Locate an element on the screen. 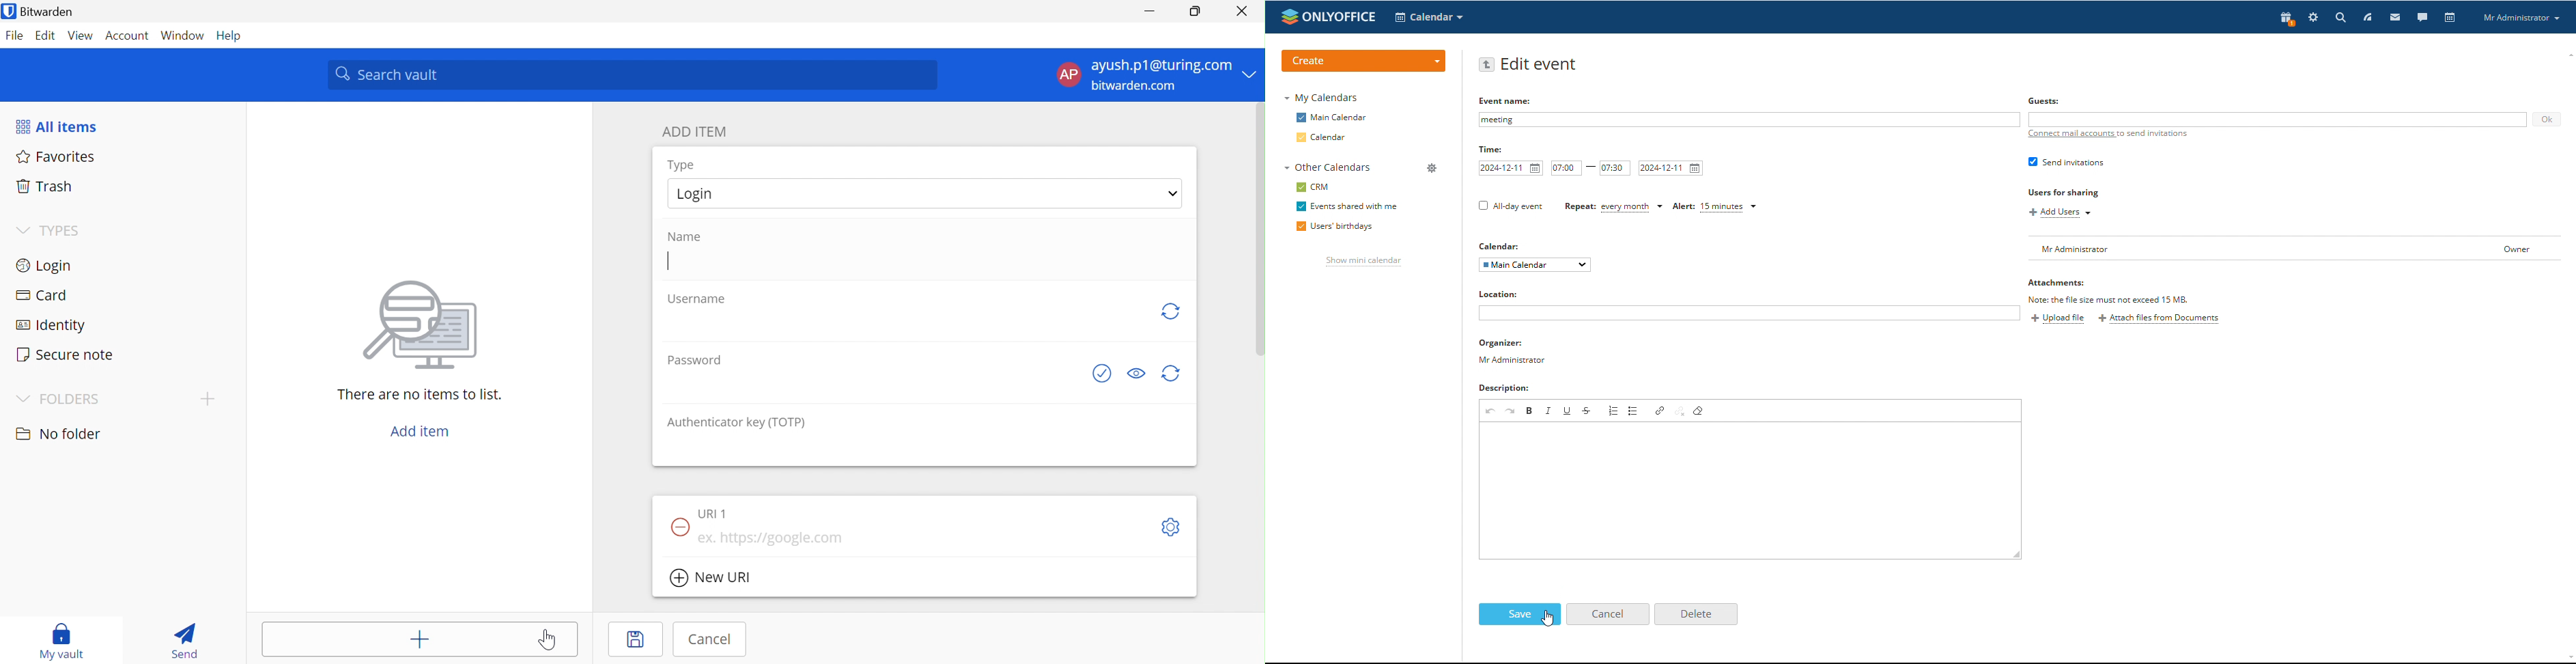 Image resolution: width=2576 pixels, height=672 pixels. add description is located at coordinates (1751, 490).